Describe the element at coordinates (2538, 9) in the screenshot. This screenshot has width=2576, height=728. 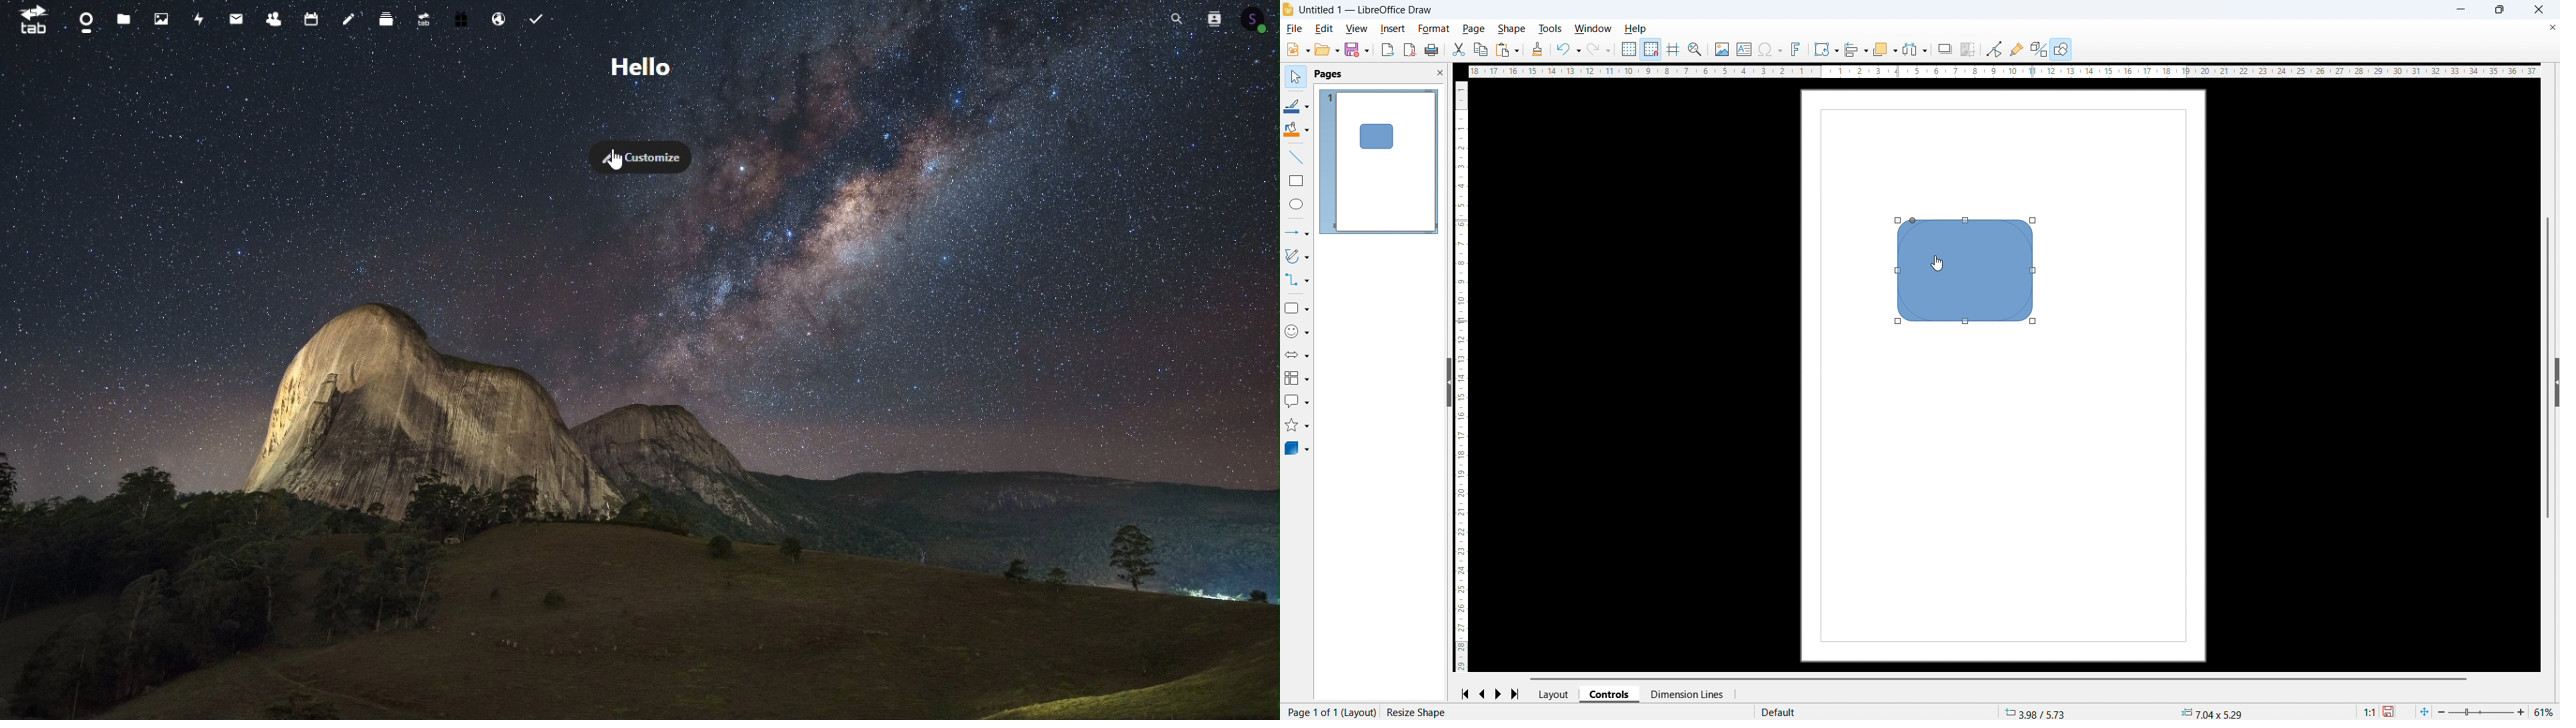
I see `close ` at that location.